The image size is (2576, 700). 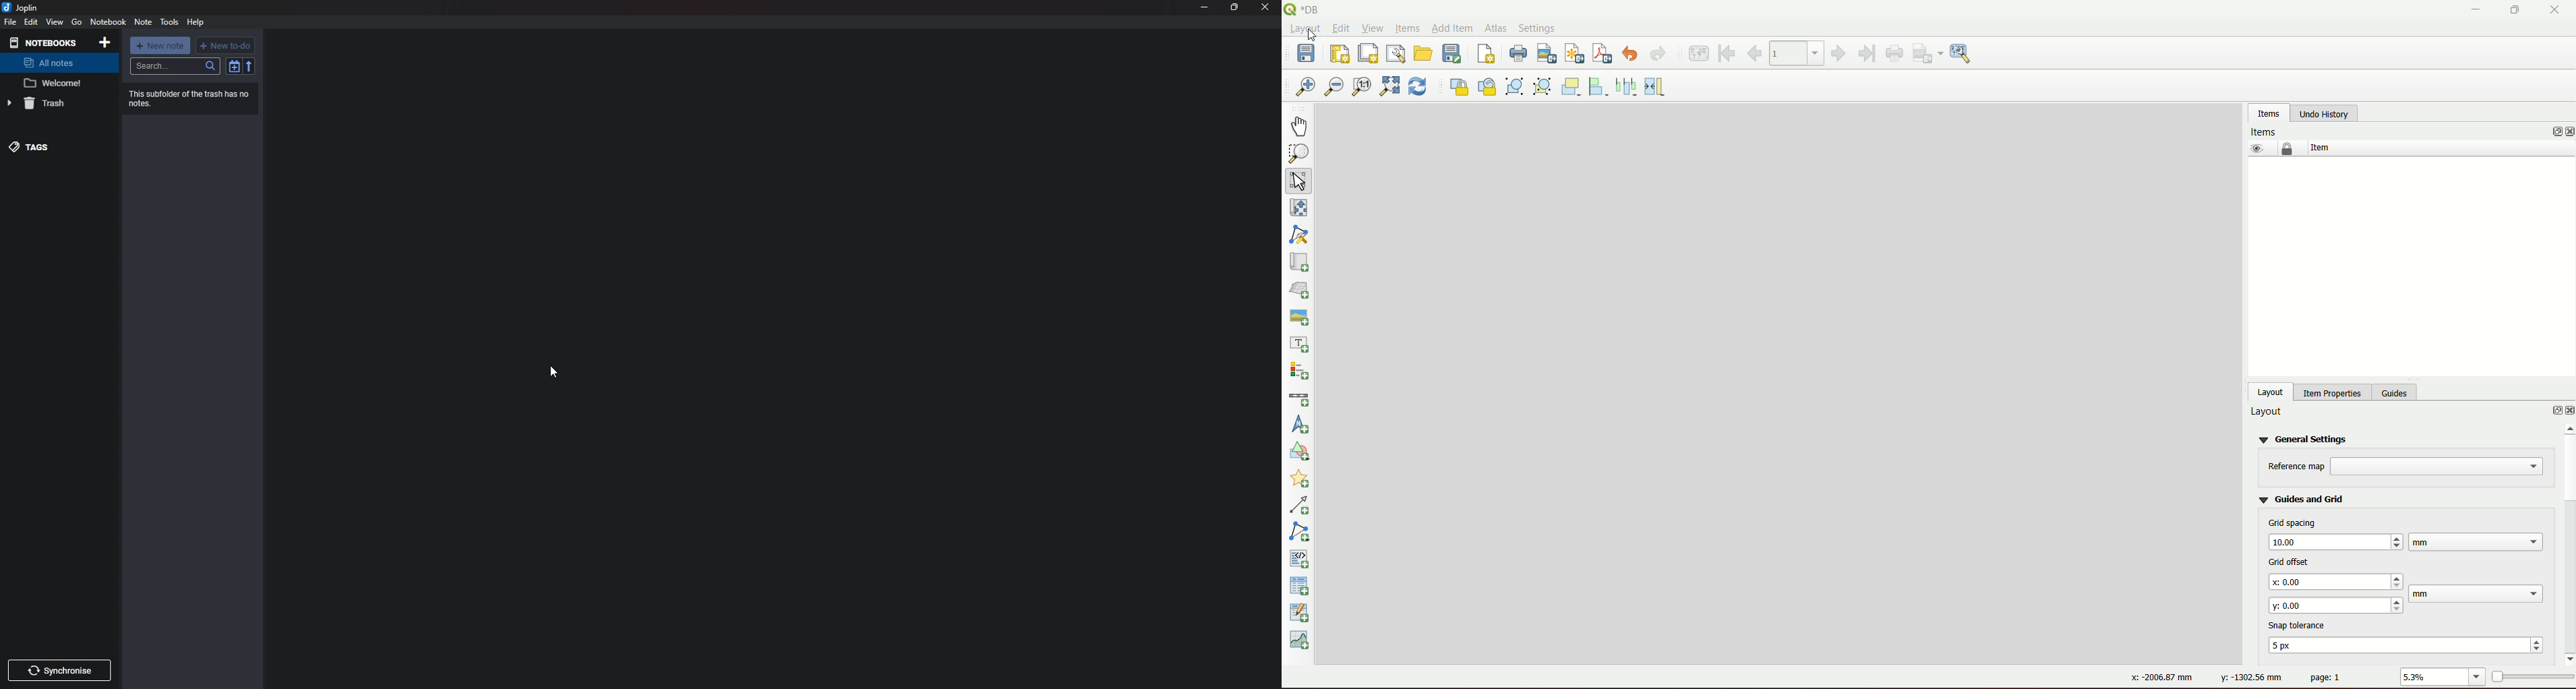 I want to click on layout, so click(x=2271, y=391).